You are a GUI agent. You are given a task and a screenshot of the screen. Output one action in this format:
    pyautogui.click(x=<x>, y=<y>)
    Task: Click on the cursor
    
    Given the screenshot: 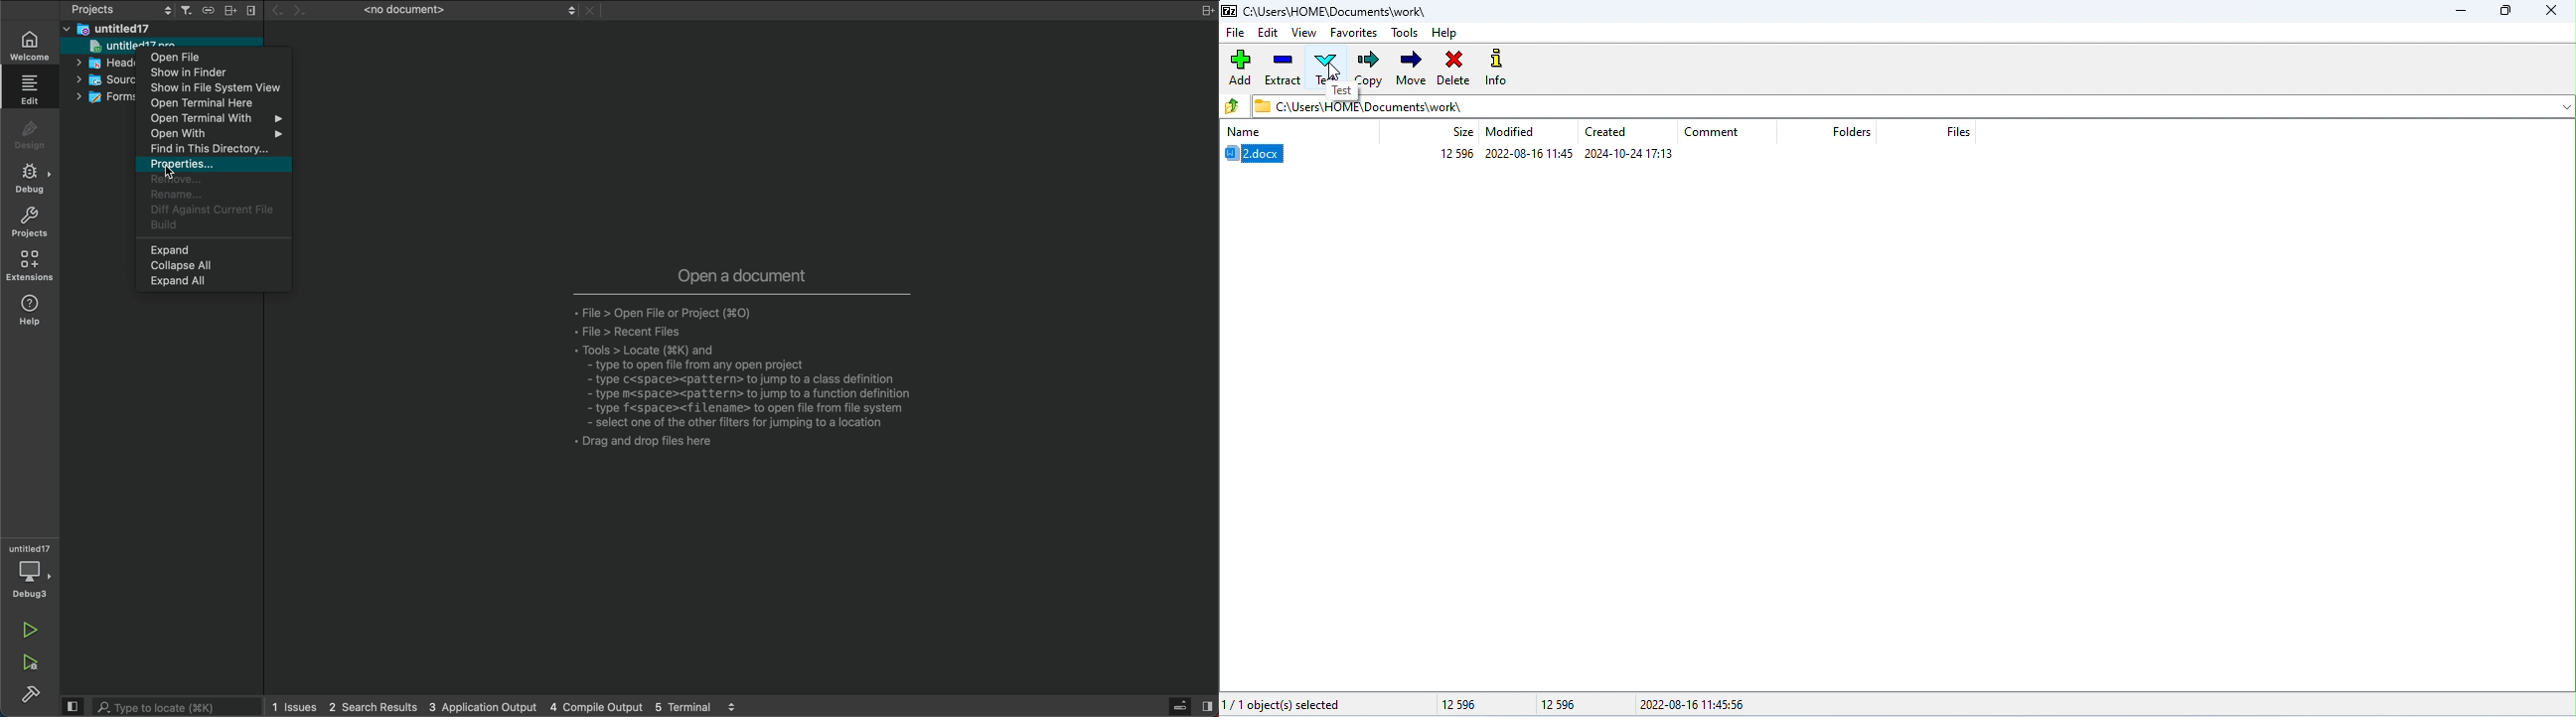 What is the action you would take?
    pyautogui.click(x=176, y=168)
    